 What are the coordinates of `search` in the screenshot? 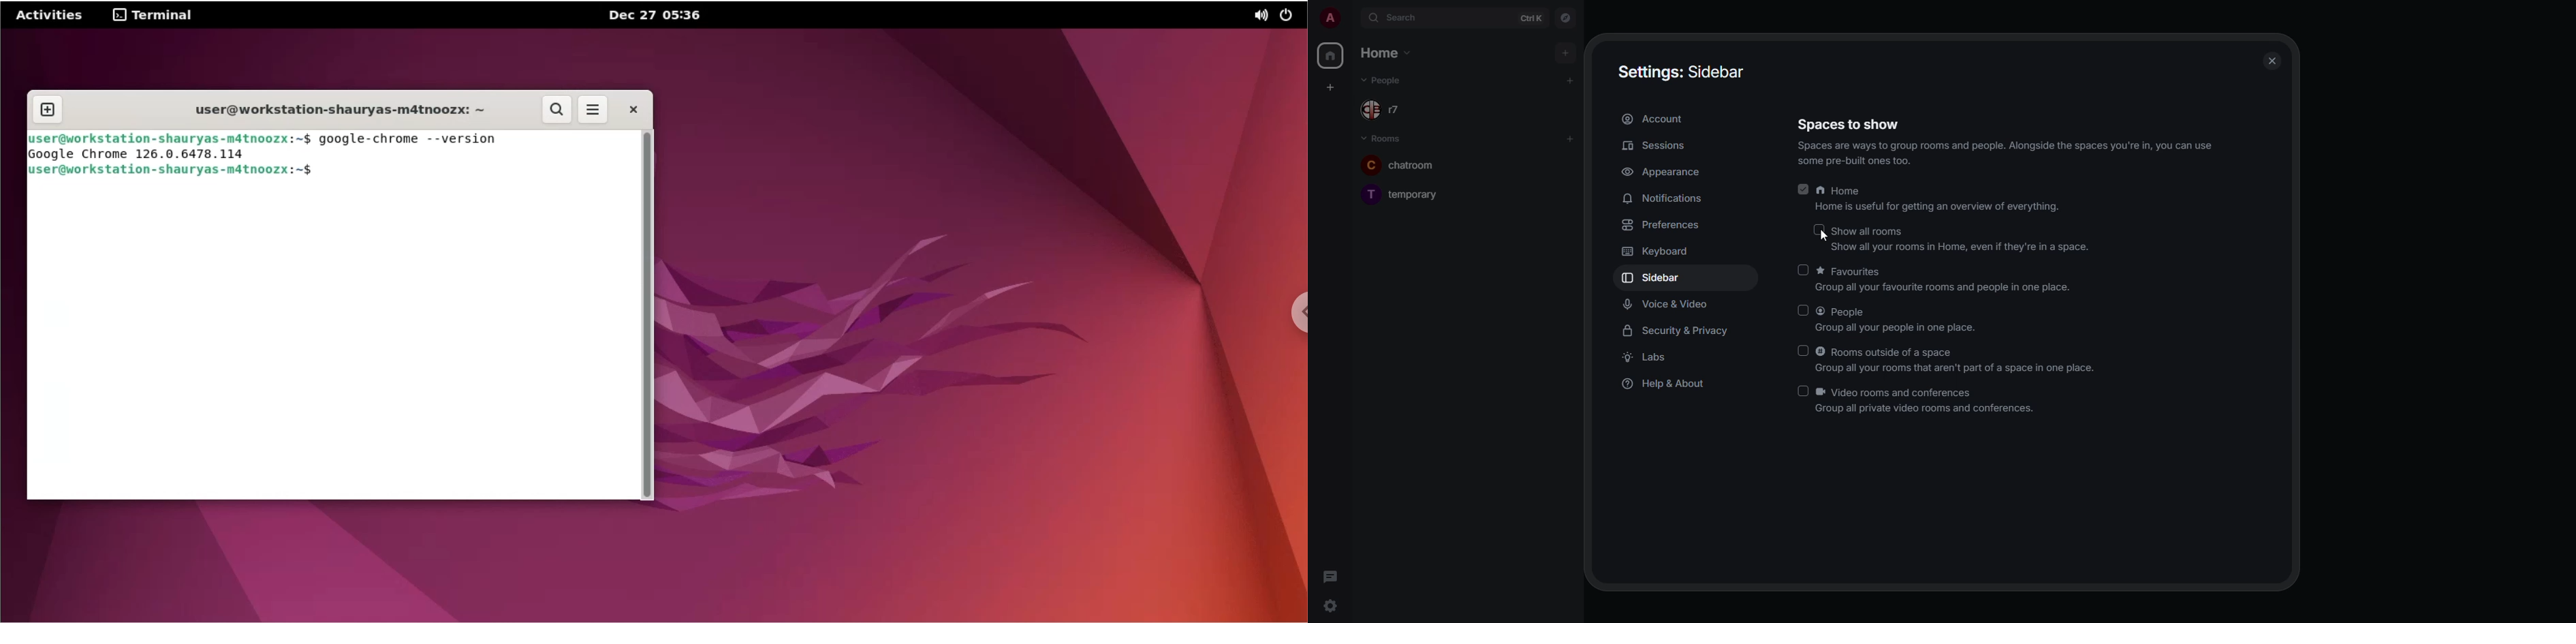 It's located at (1408, 19).